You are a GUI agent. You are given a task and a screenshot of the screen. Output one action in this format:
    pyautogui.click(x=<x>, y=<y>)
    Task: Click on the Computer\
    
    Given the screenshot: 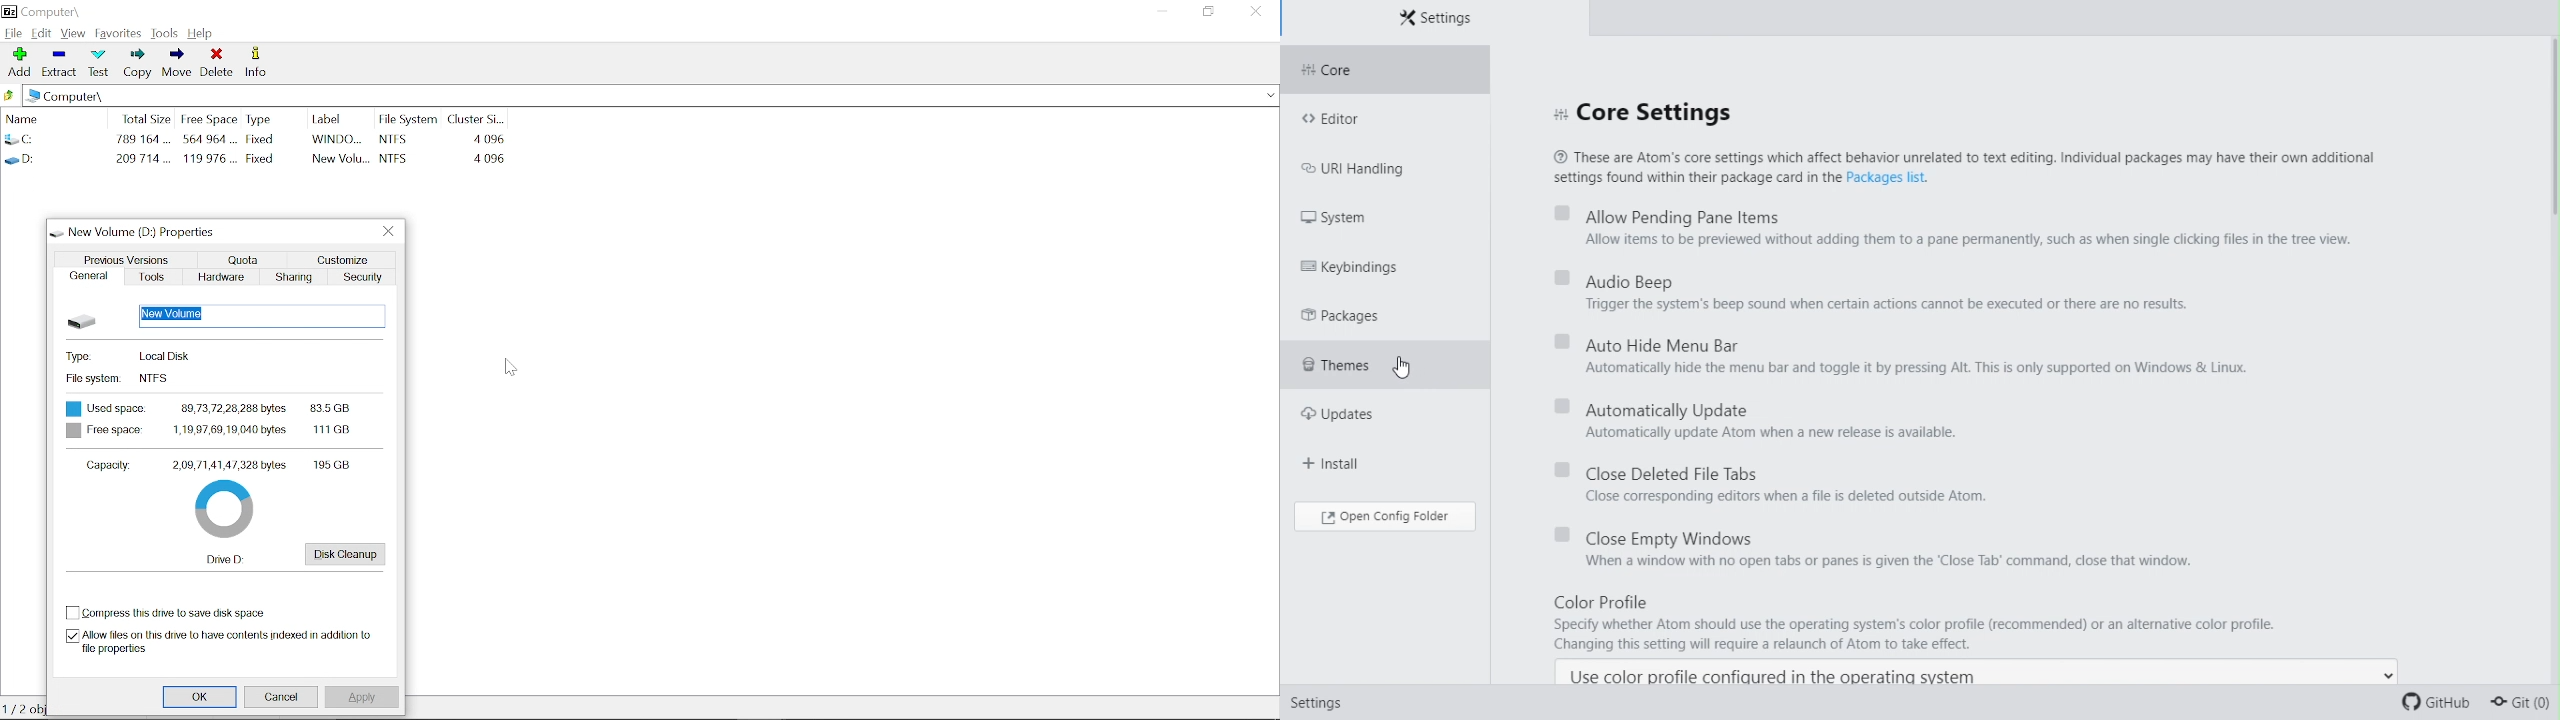 What is the action you would take?
    pyautogui.click(x=70, y=97)
    